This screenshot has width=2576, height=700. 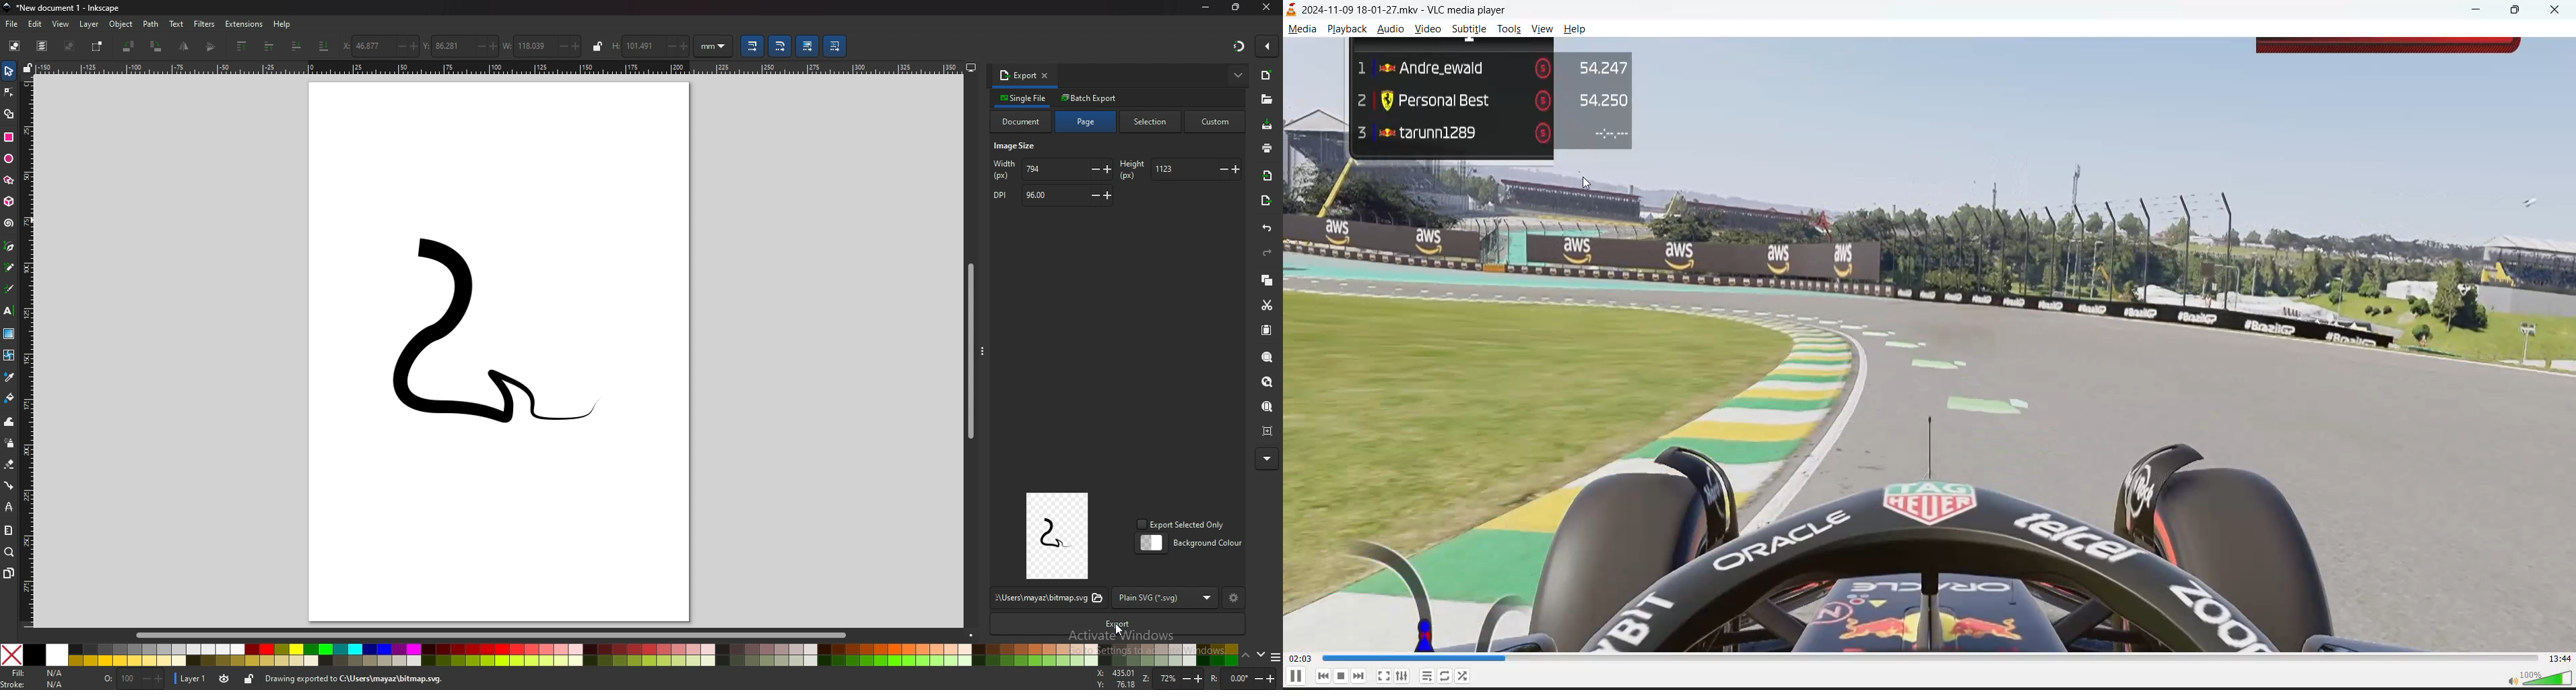 I want to click on export, so click(x=1018, y=75).